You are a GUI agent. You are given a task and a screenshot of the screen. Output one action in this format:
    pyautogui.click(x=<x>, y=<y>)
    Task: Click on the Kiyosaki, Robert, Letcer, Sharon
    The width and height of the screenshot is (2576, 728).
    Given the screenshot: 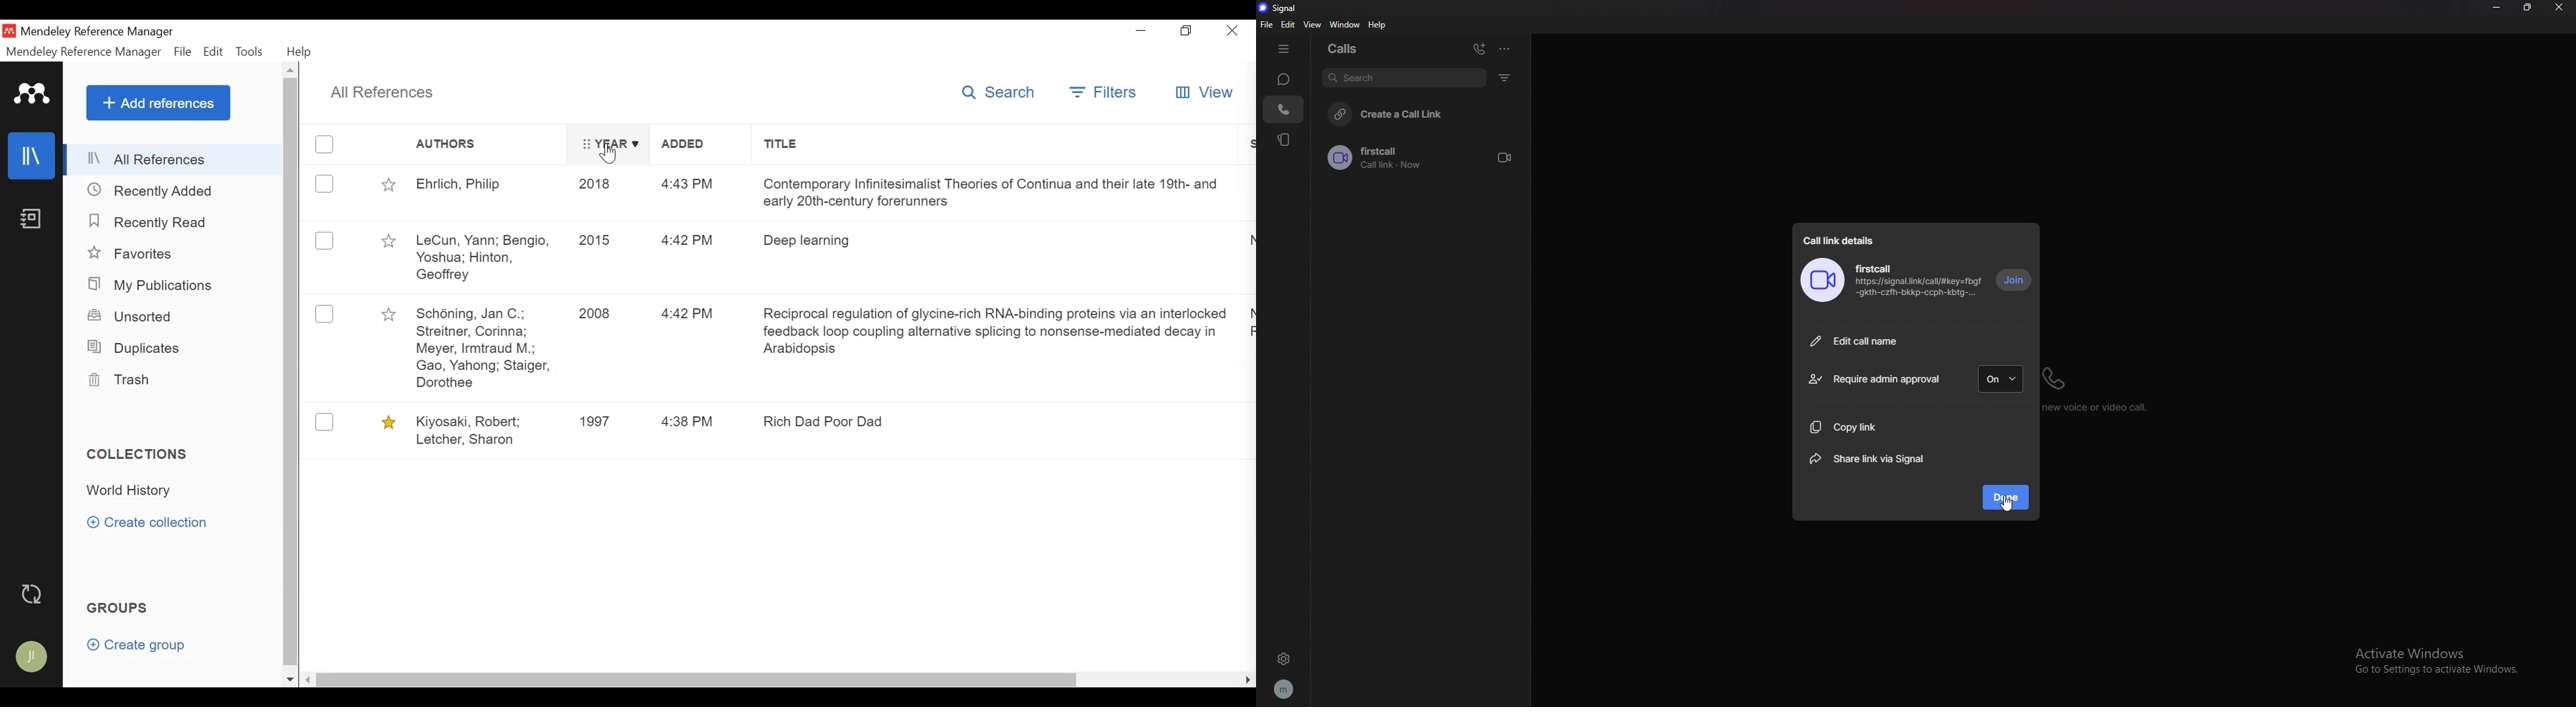 What is the action you would take?
    pyautogui.click(x=484, y=429)
    